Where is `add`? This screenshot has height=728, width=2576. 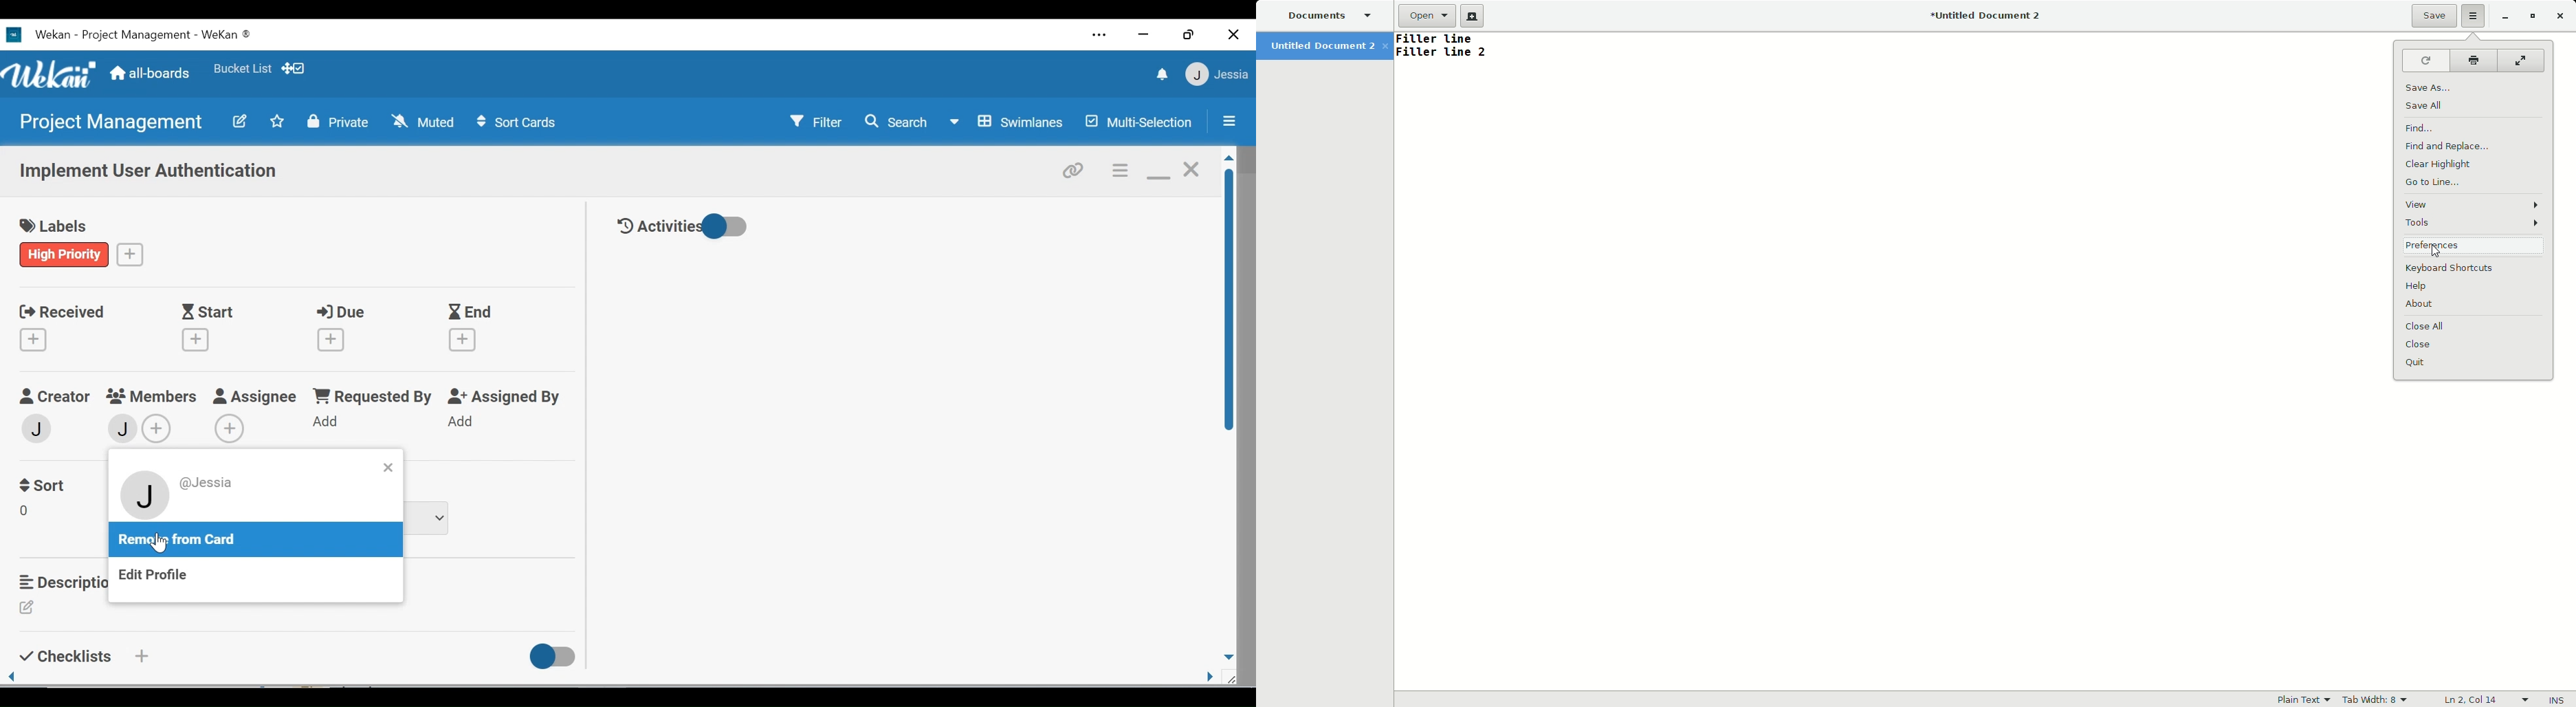 add is located at coordinates (232, 427).